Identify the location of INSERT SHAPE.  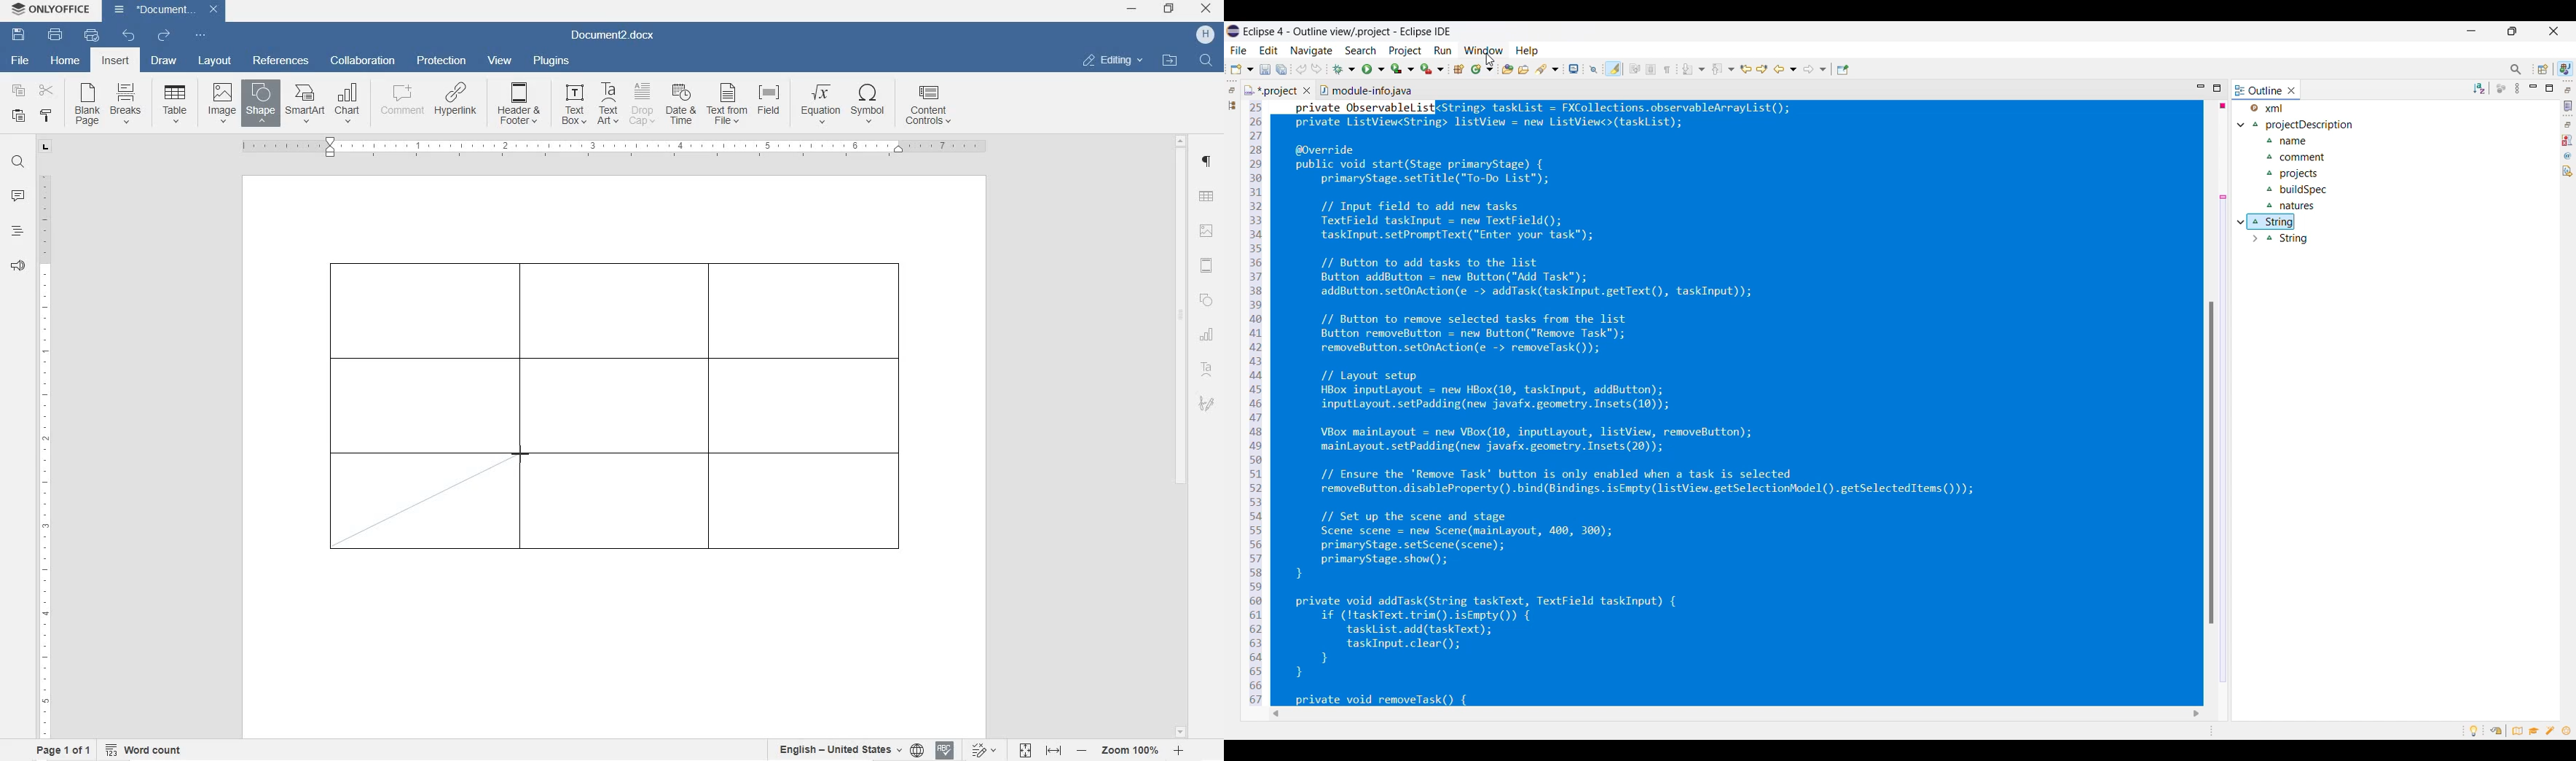
(260, 106).